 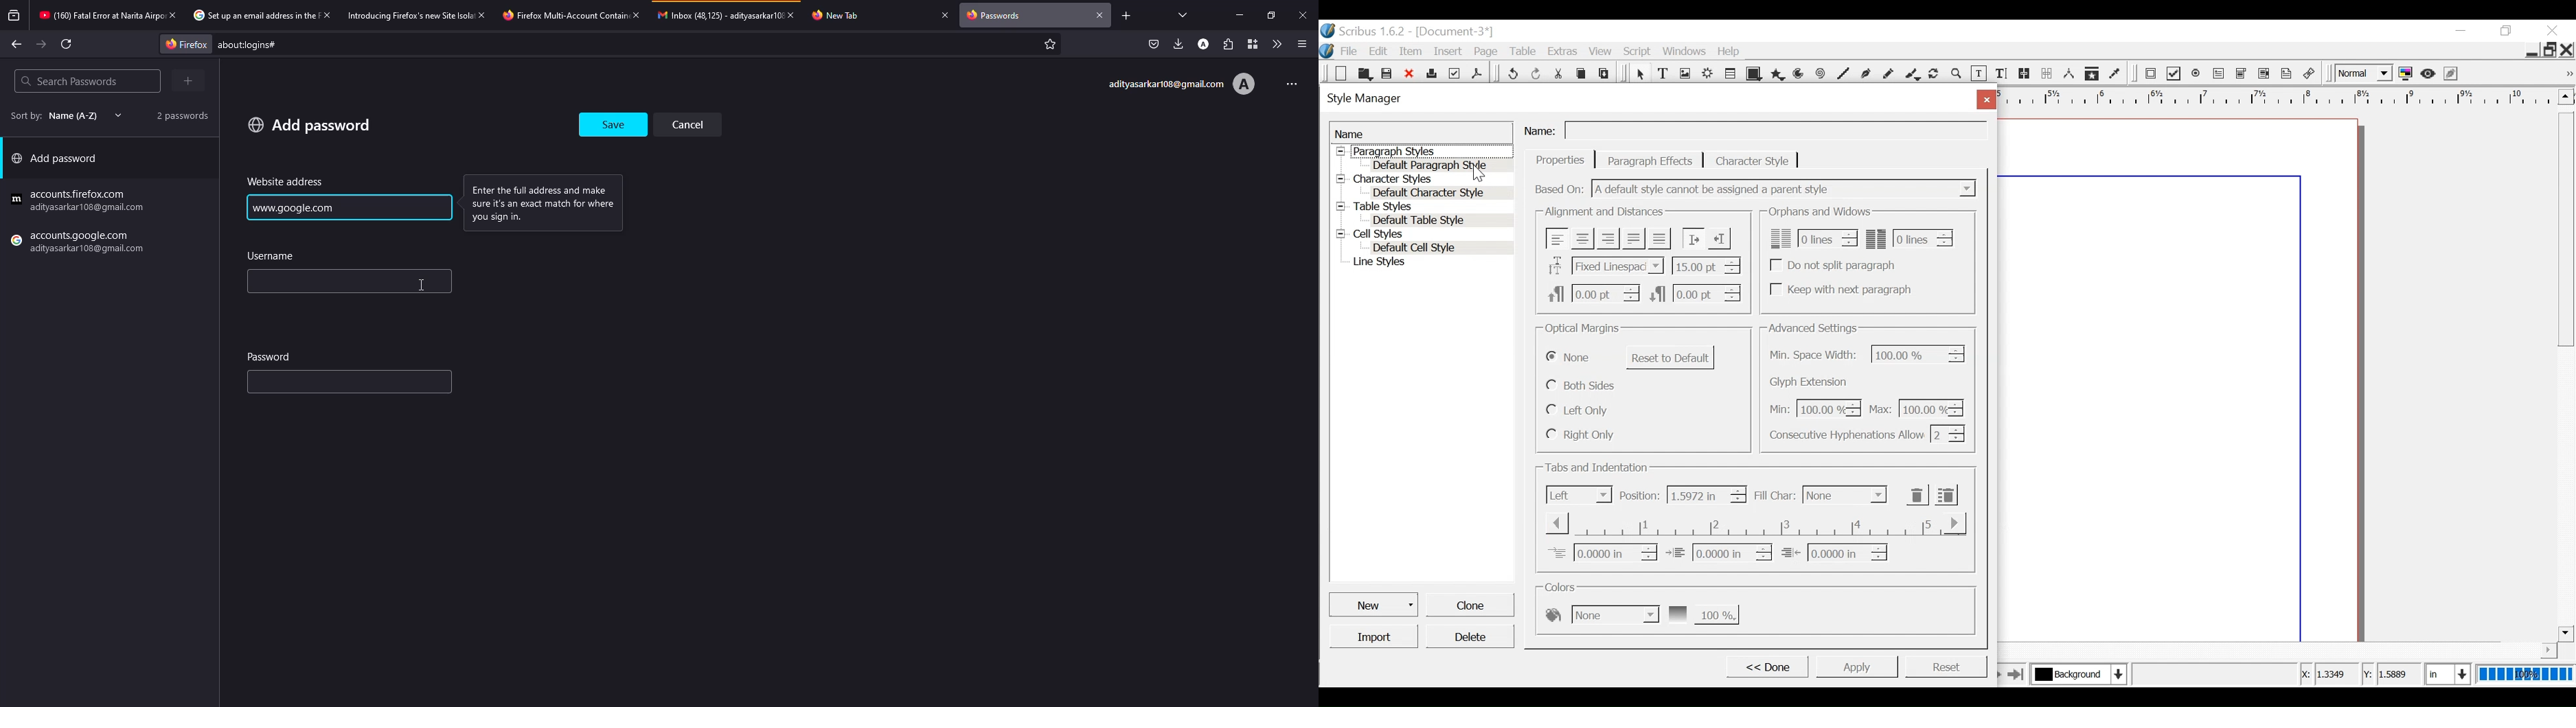 I want to click on Y Coordinates, so click(x=2393, y=674).